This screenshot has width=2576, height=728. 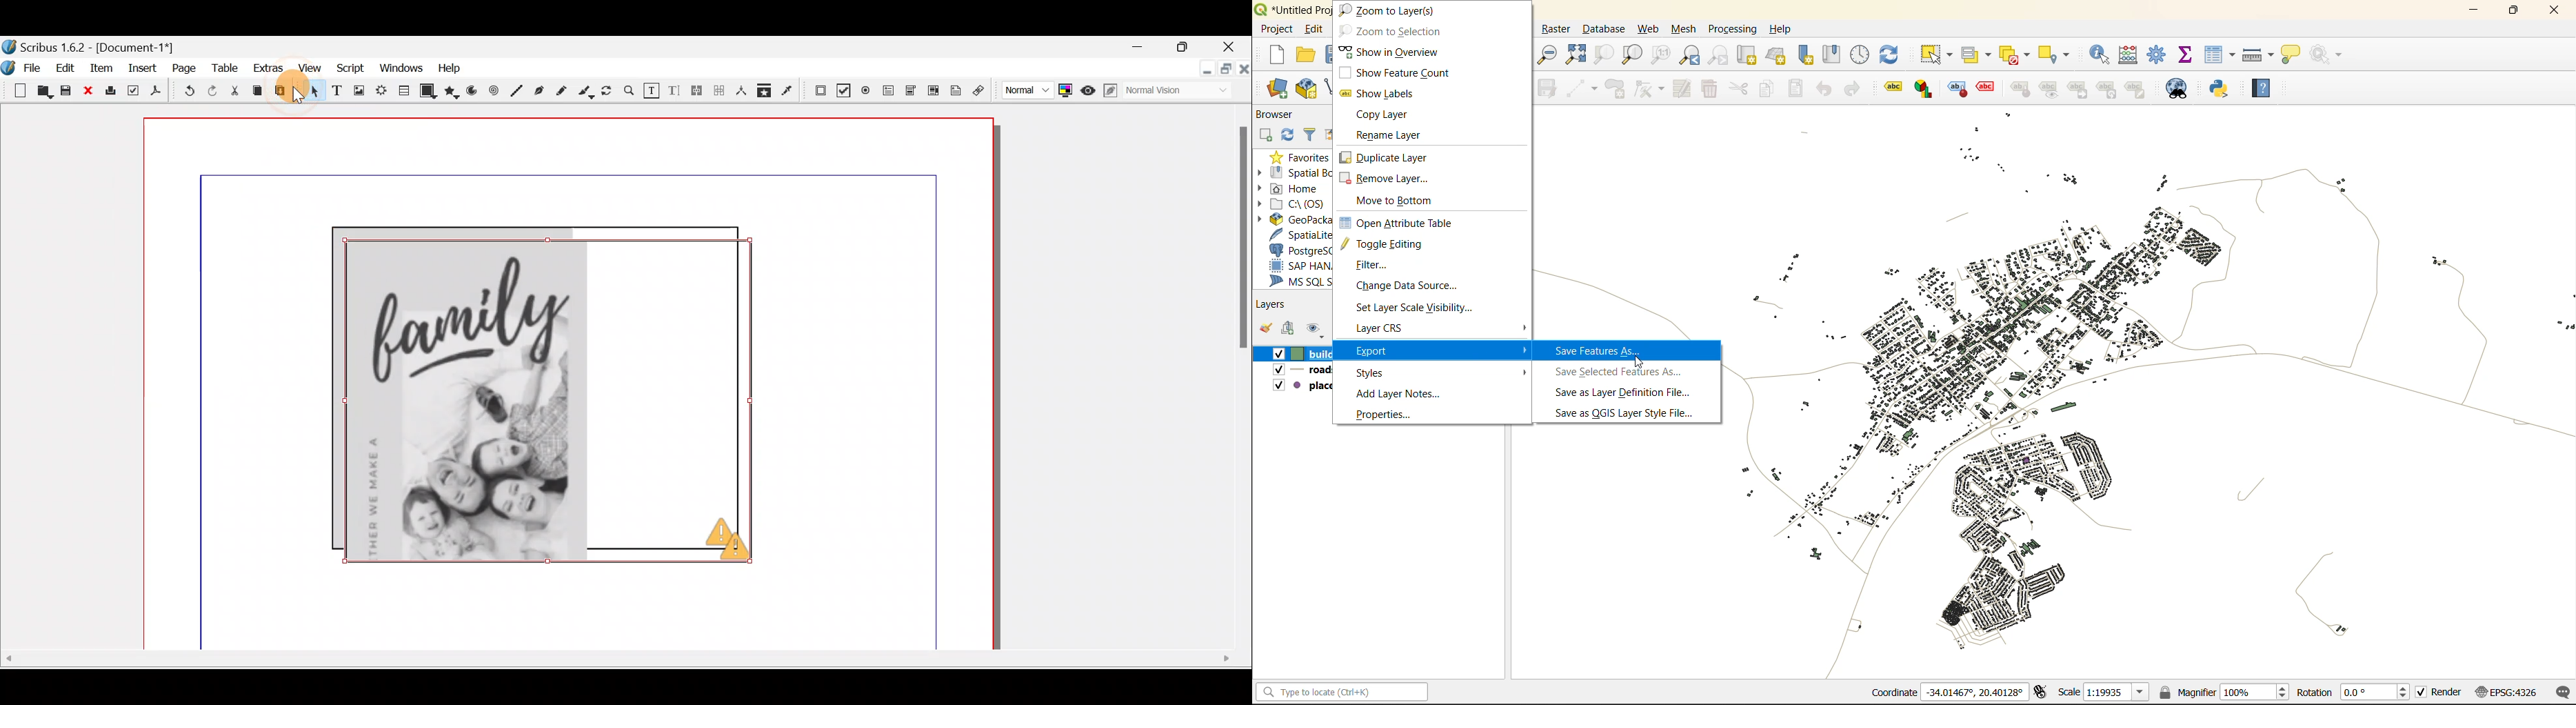 I want to click on modify, so click(x=1680, y=88).